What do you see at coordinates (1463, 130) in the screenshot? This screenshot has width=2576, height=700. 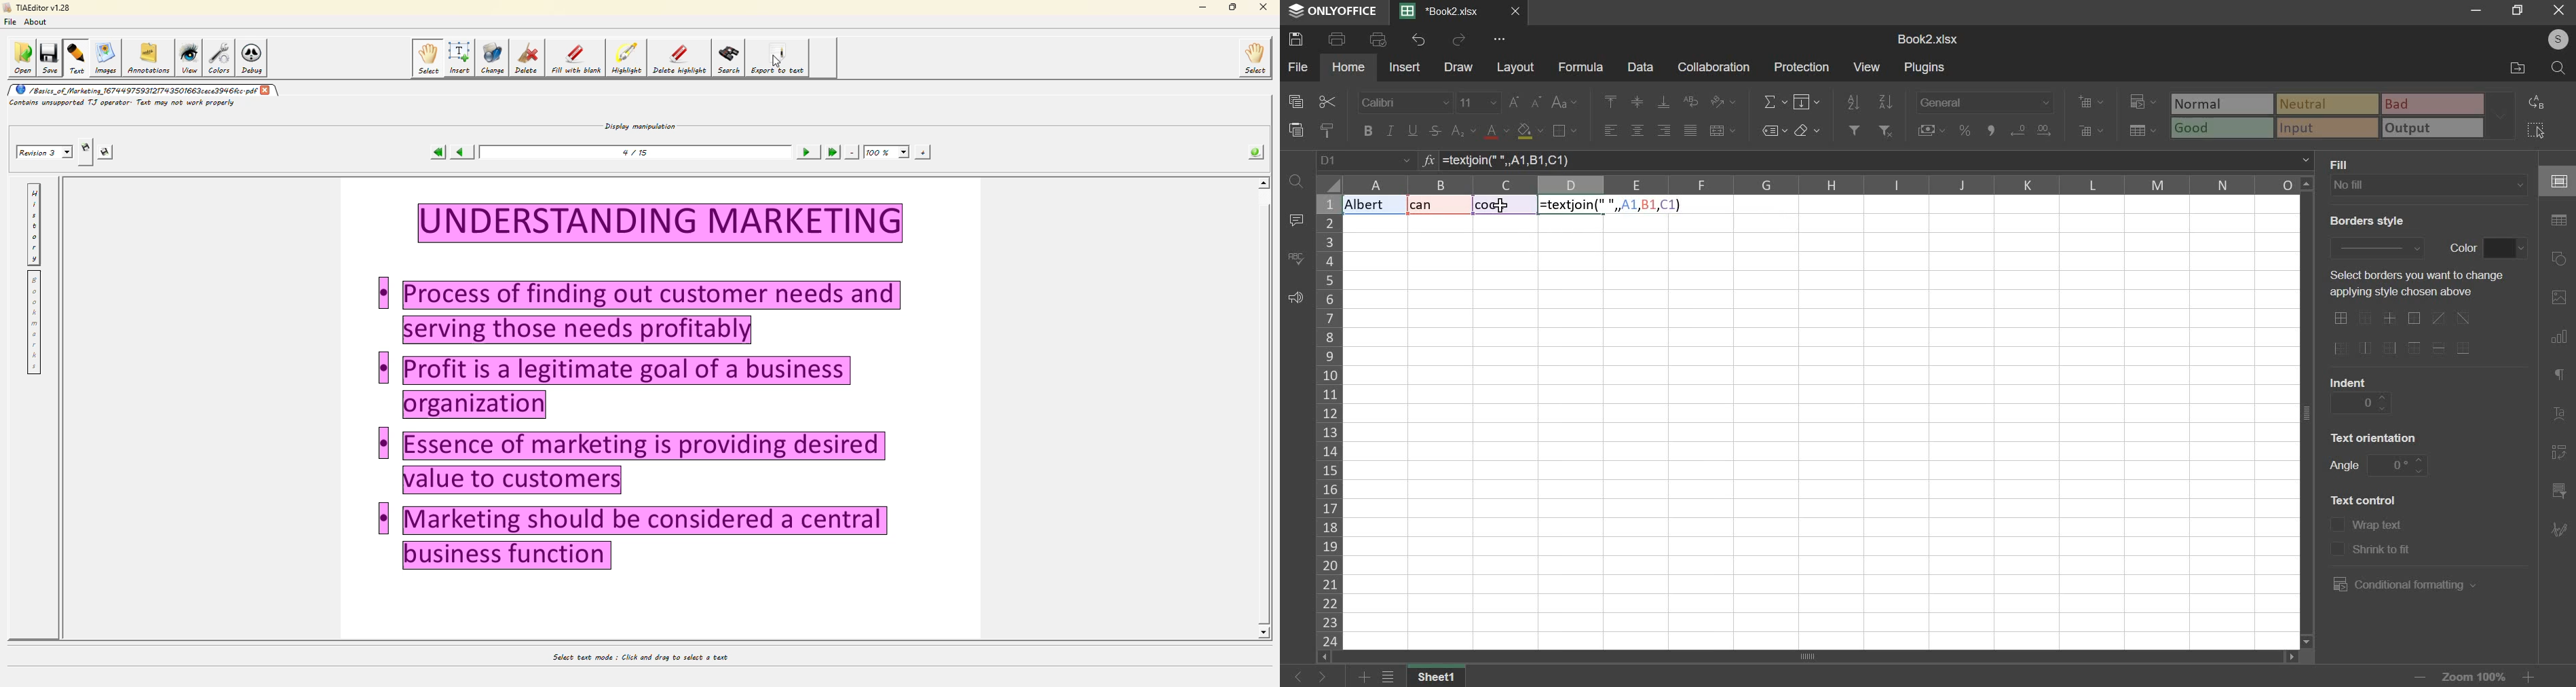 I see `subscript & superscript` at bounding box center [1463, 130].